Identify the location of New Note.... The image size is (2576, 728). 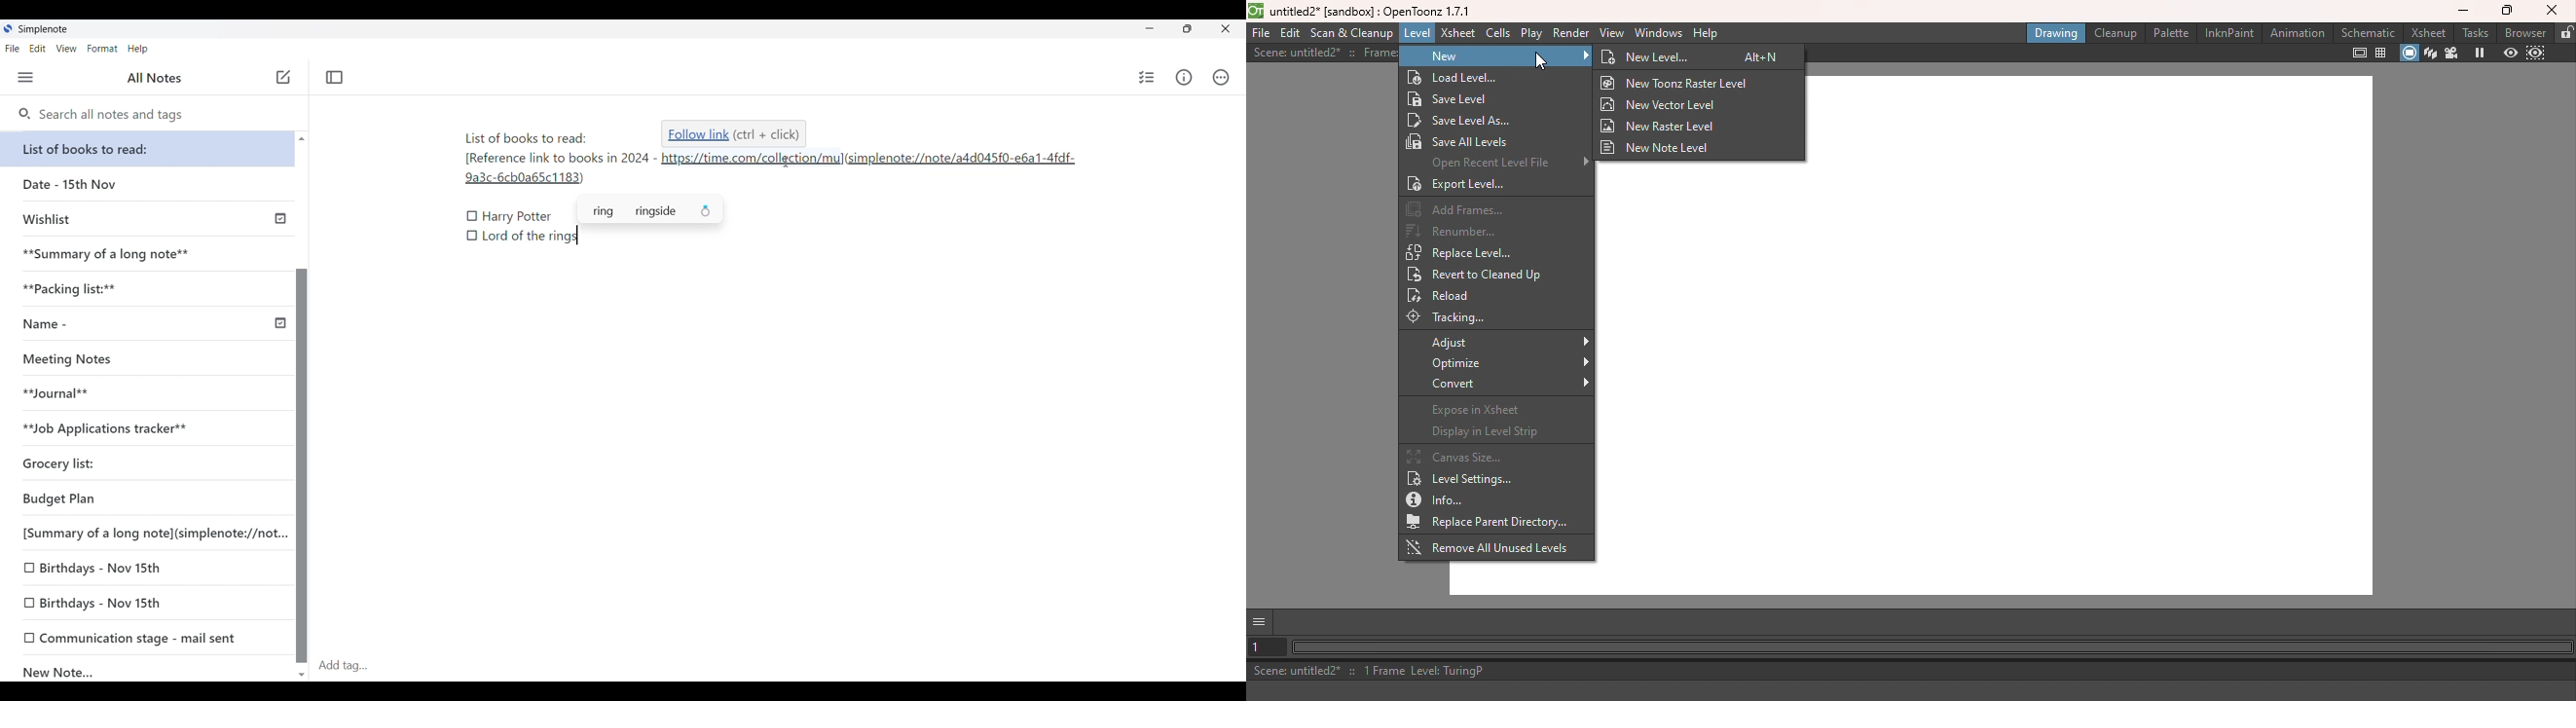
(149, 669).